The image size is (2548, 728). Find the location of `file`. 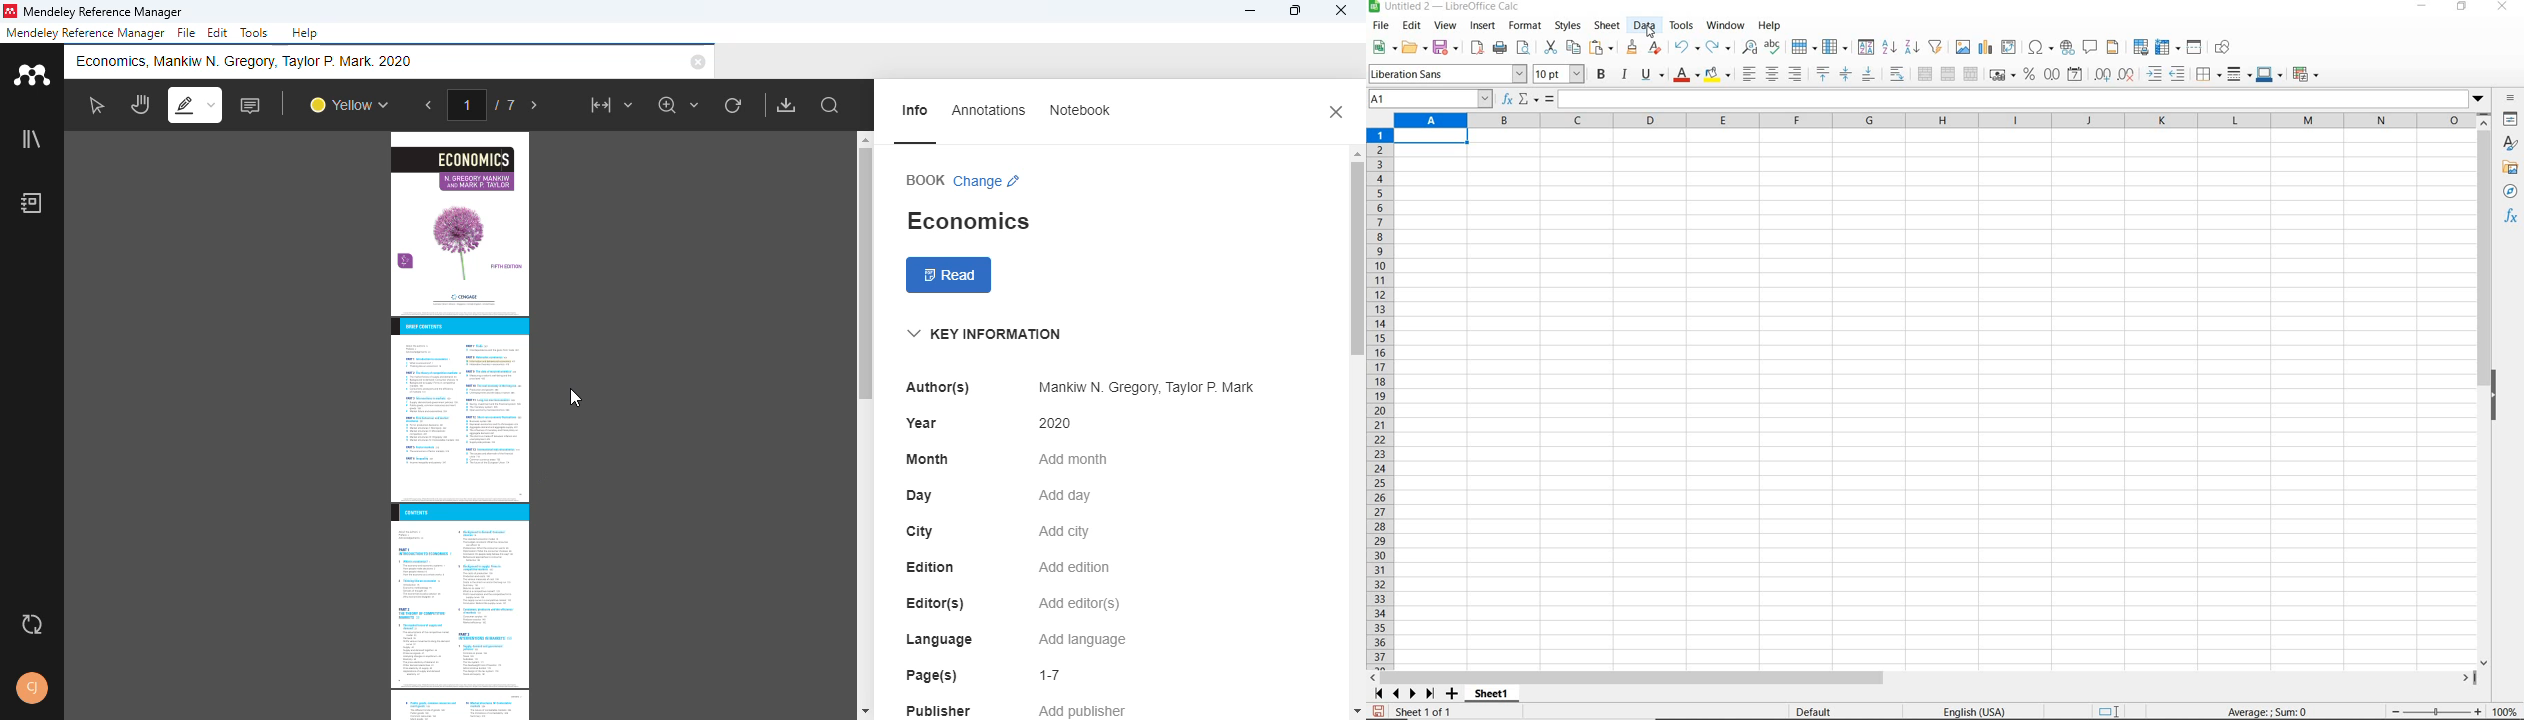

file is located at coordinates (1378, 28).